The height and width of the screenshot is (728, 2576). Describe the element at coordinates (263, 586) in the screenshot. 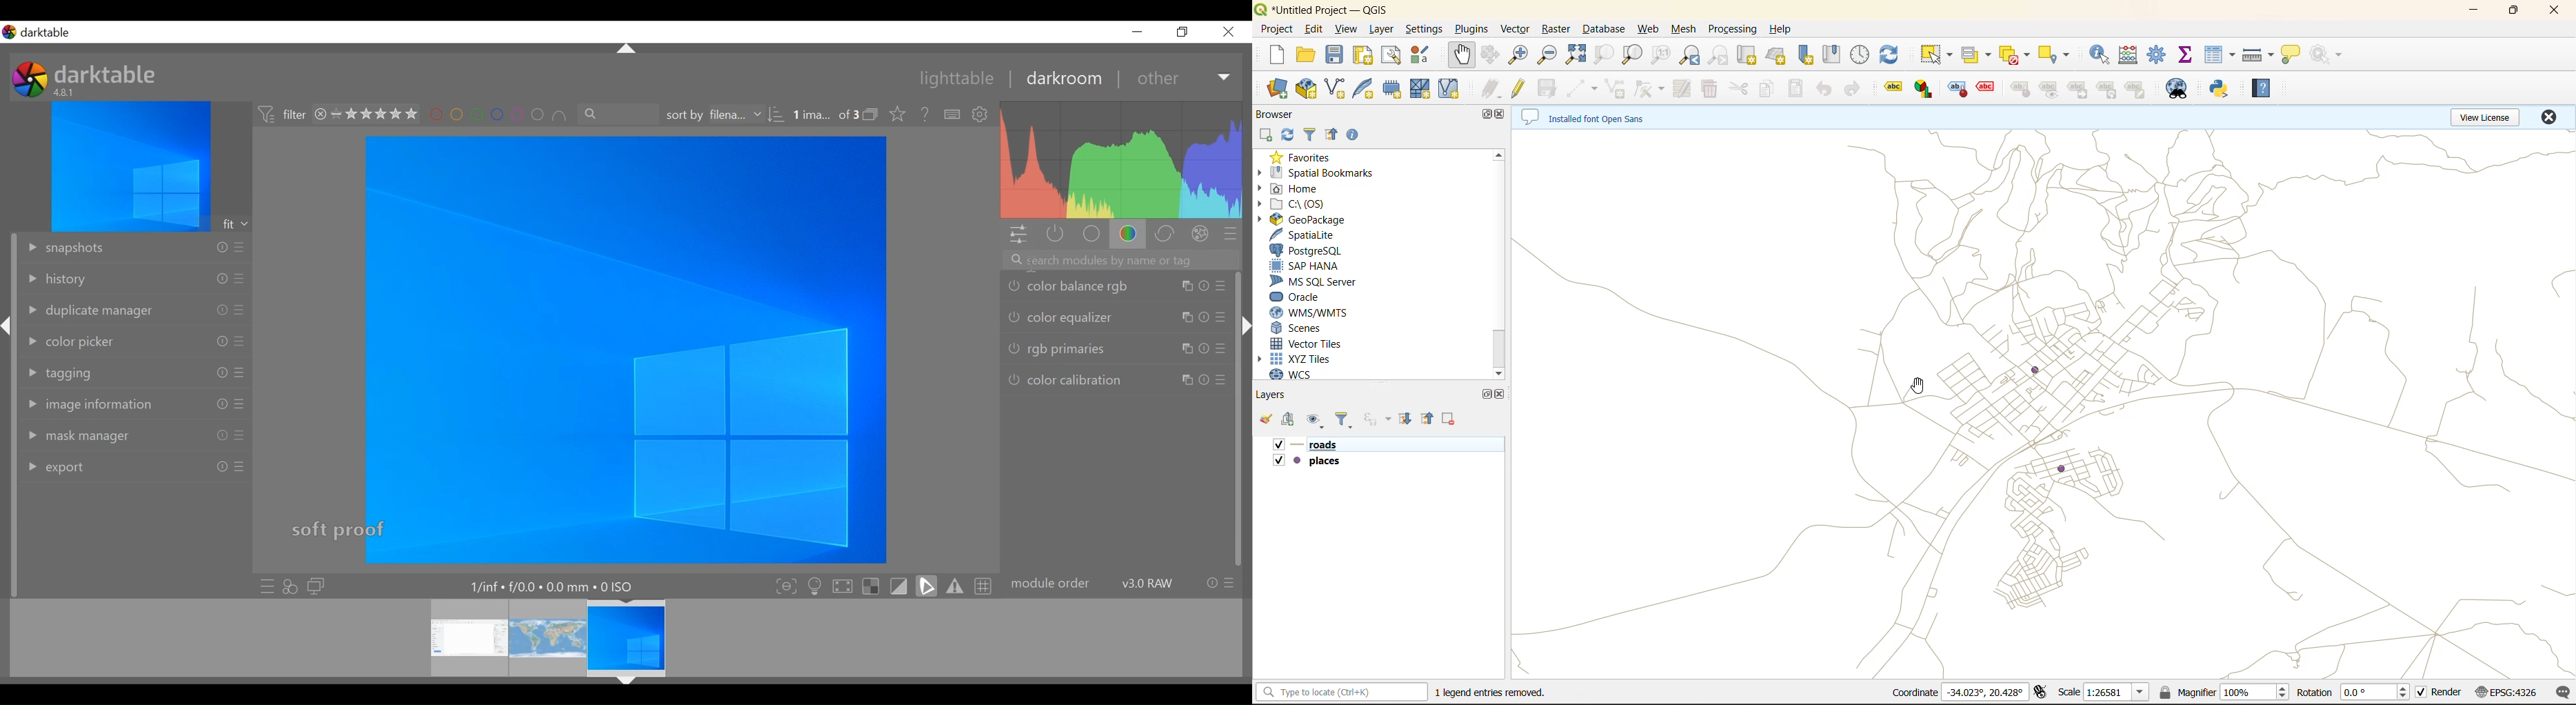

I see `quick access to presets` at that location.